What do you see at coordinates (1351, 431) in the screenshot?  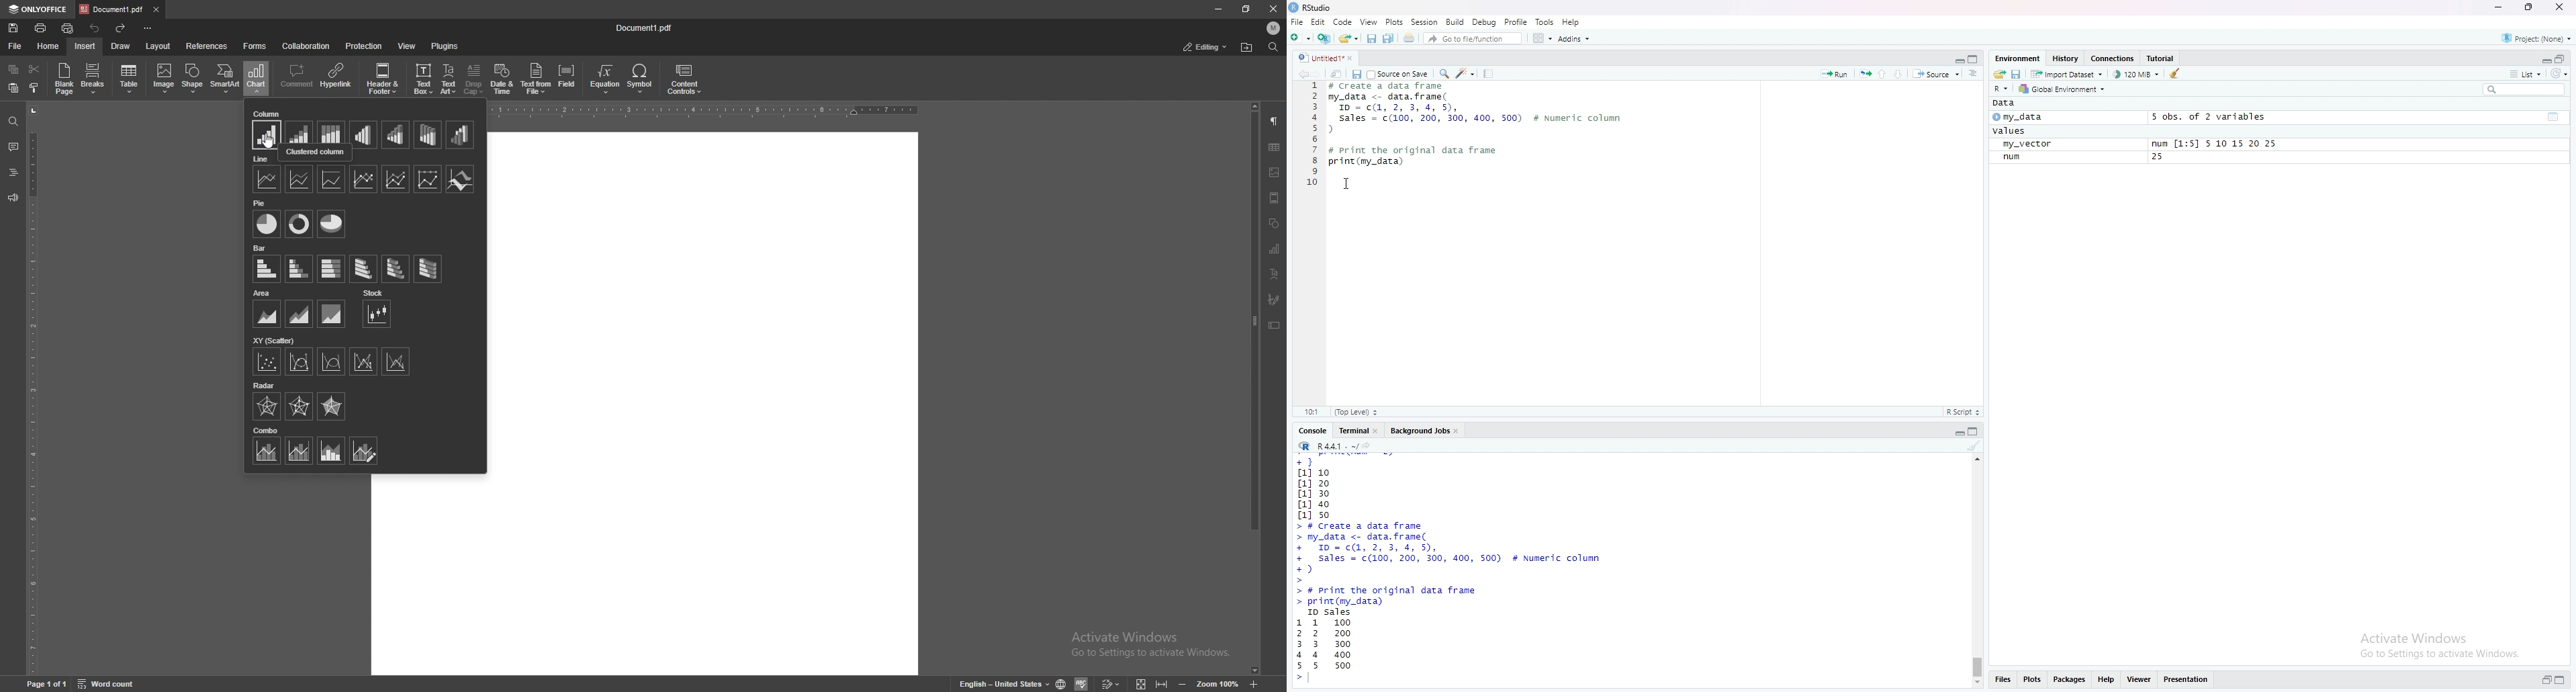 I see `terminal` at bounding box center [1351, 431].